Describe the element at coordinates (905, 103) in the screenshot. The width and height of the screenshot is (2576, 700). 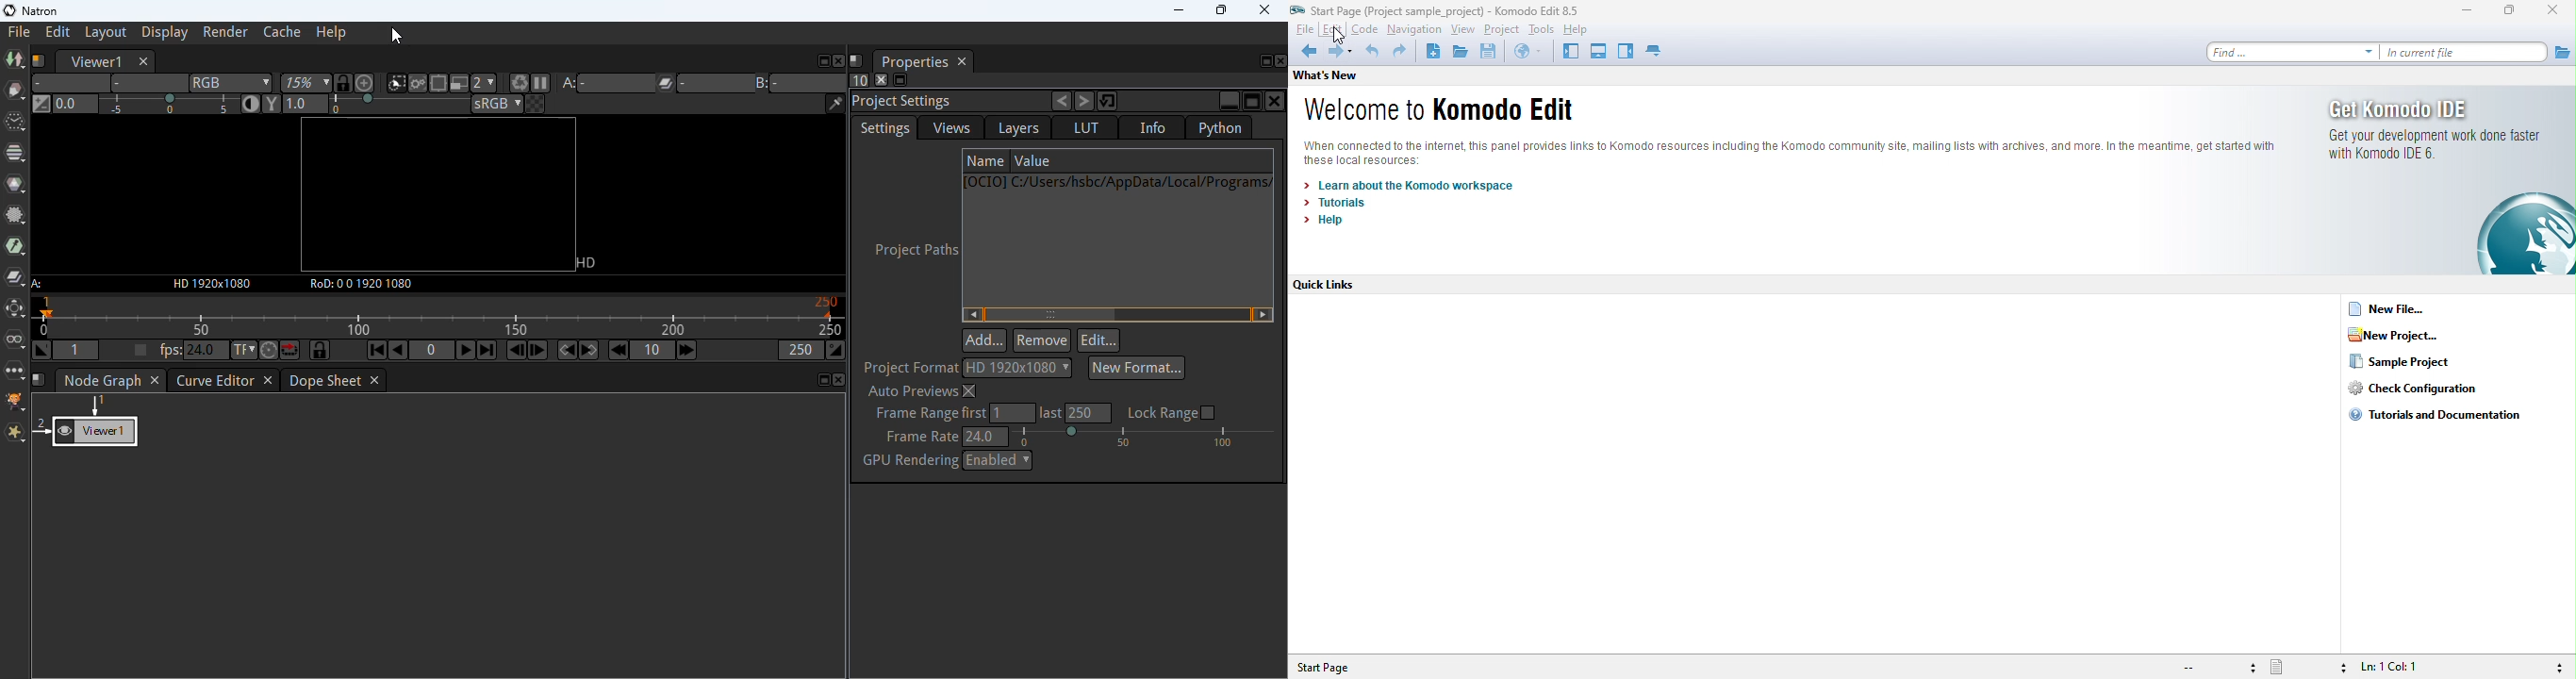
I see `project settings` at that location.